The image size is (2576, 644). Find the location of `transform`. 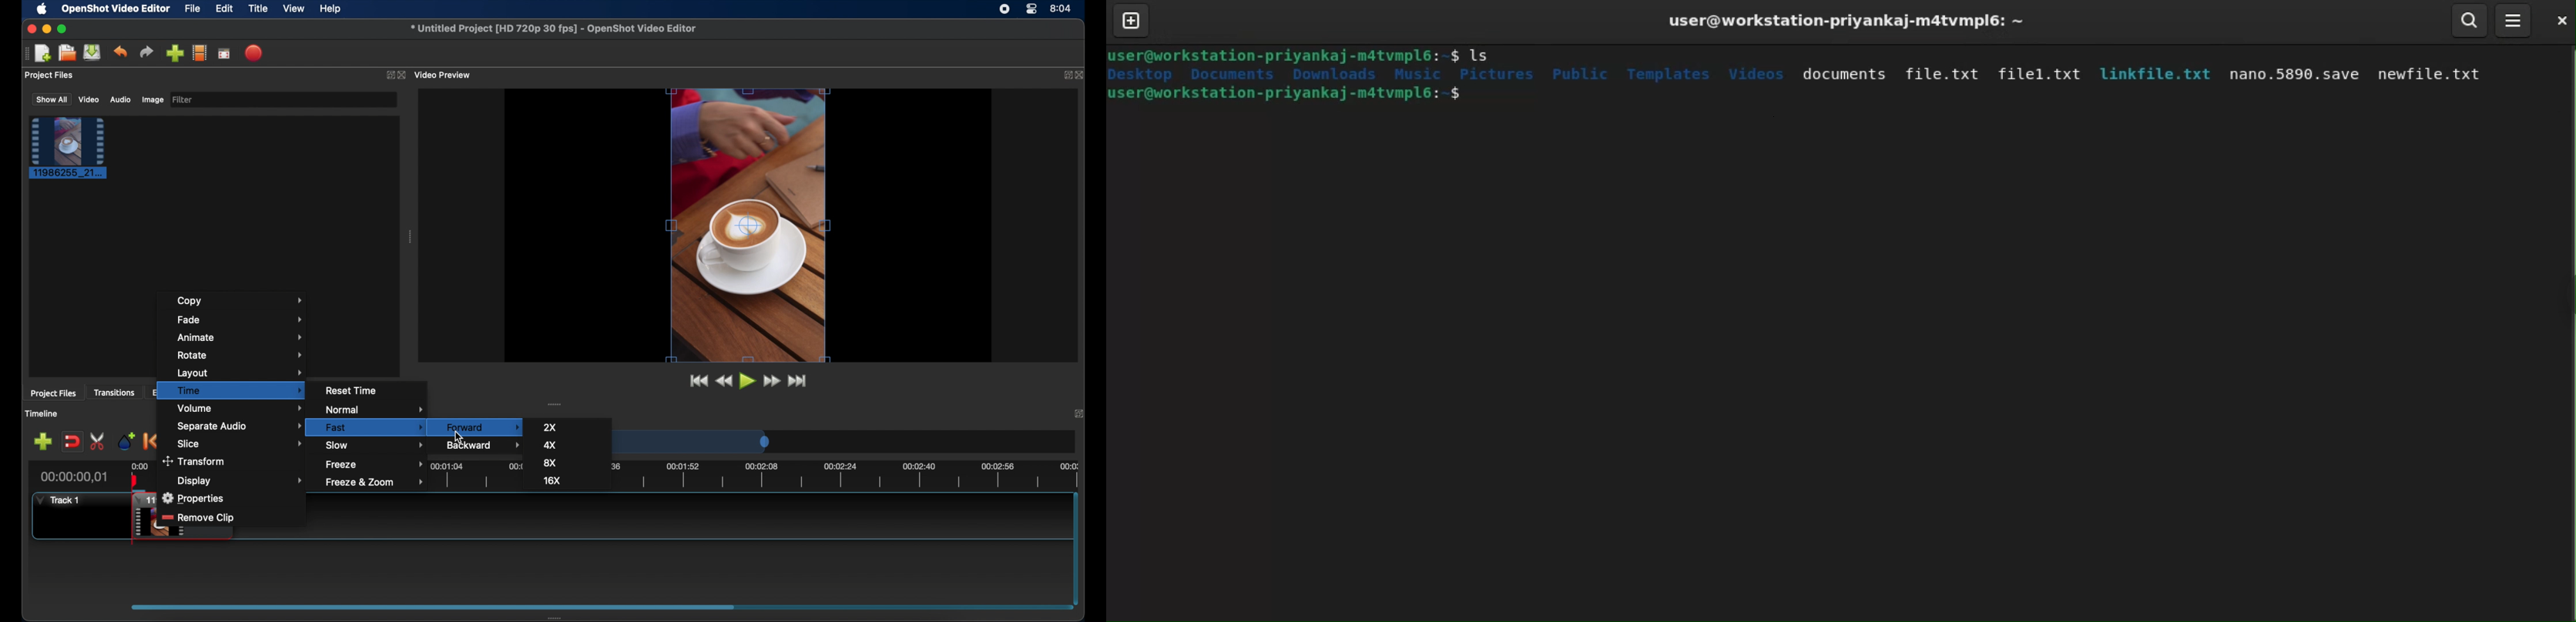

transform is located at coordinates (195, 460).